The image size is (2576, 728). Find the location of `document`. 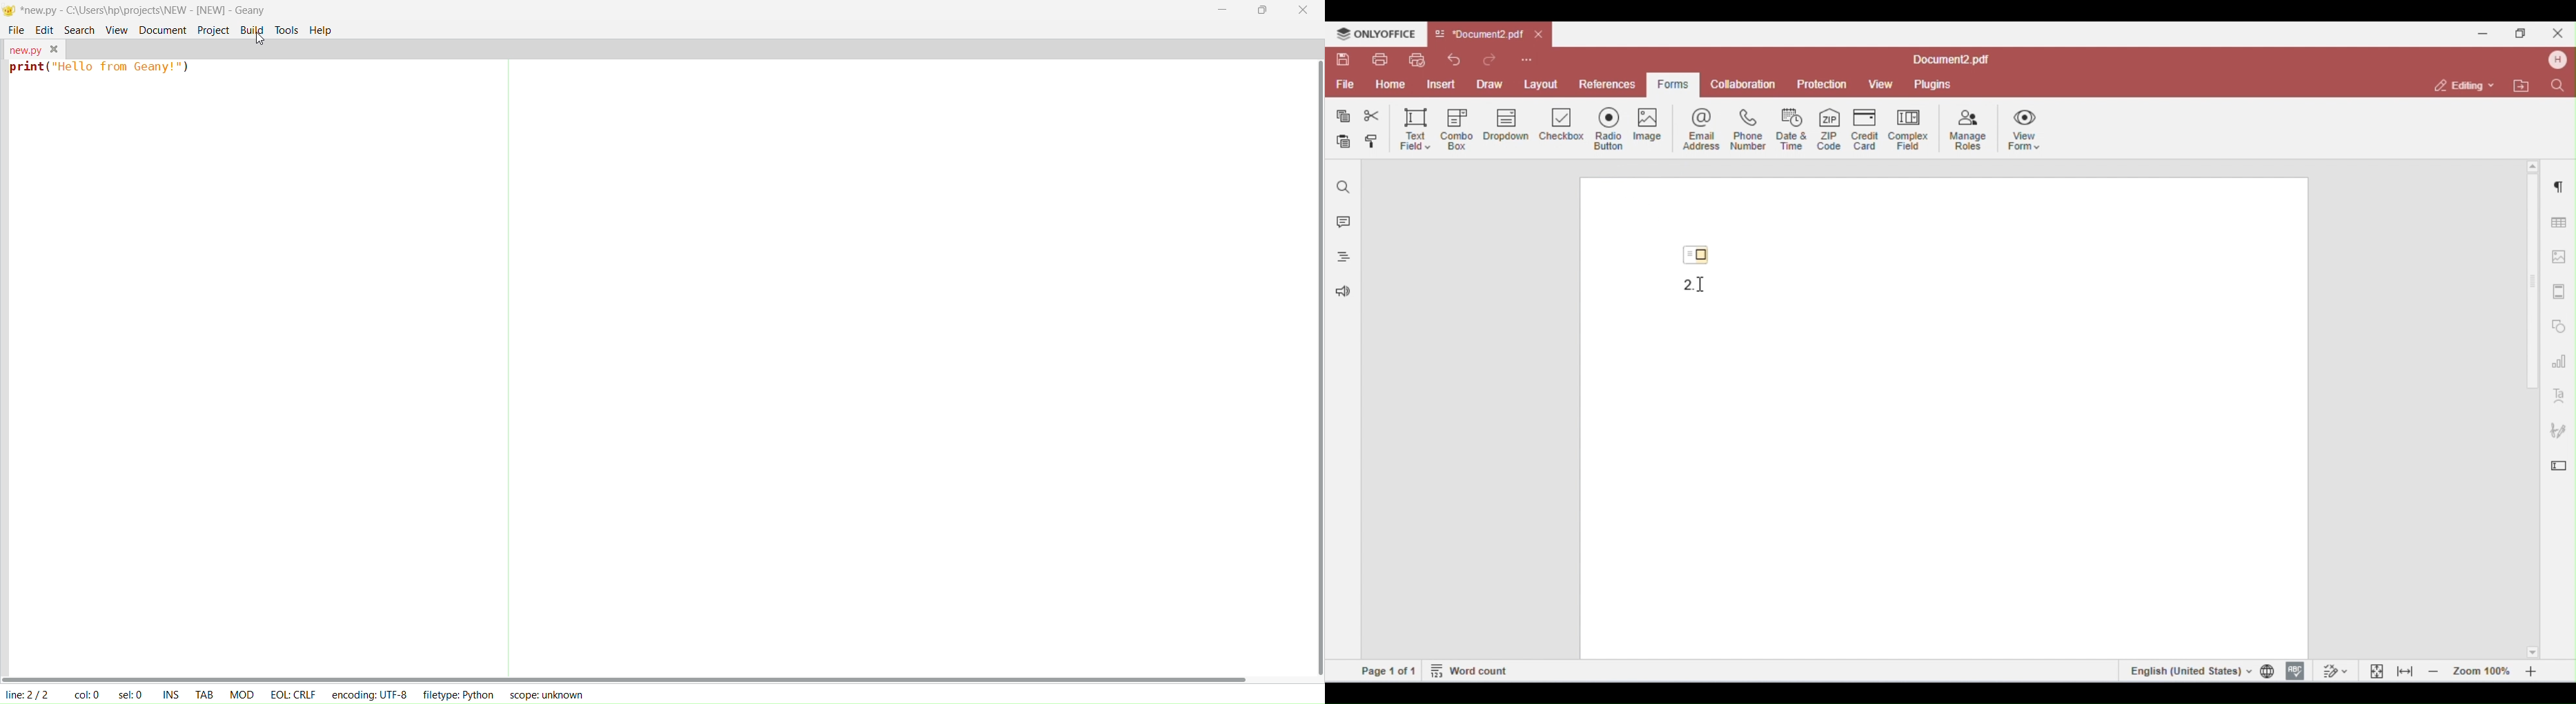

document is located at coordinates (161, 29).